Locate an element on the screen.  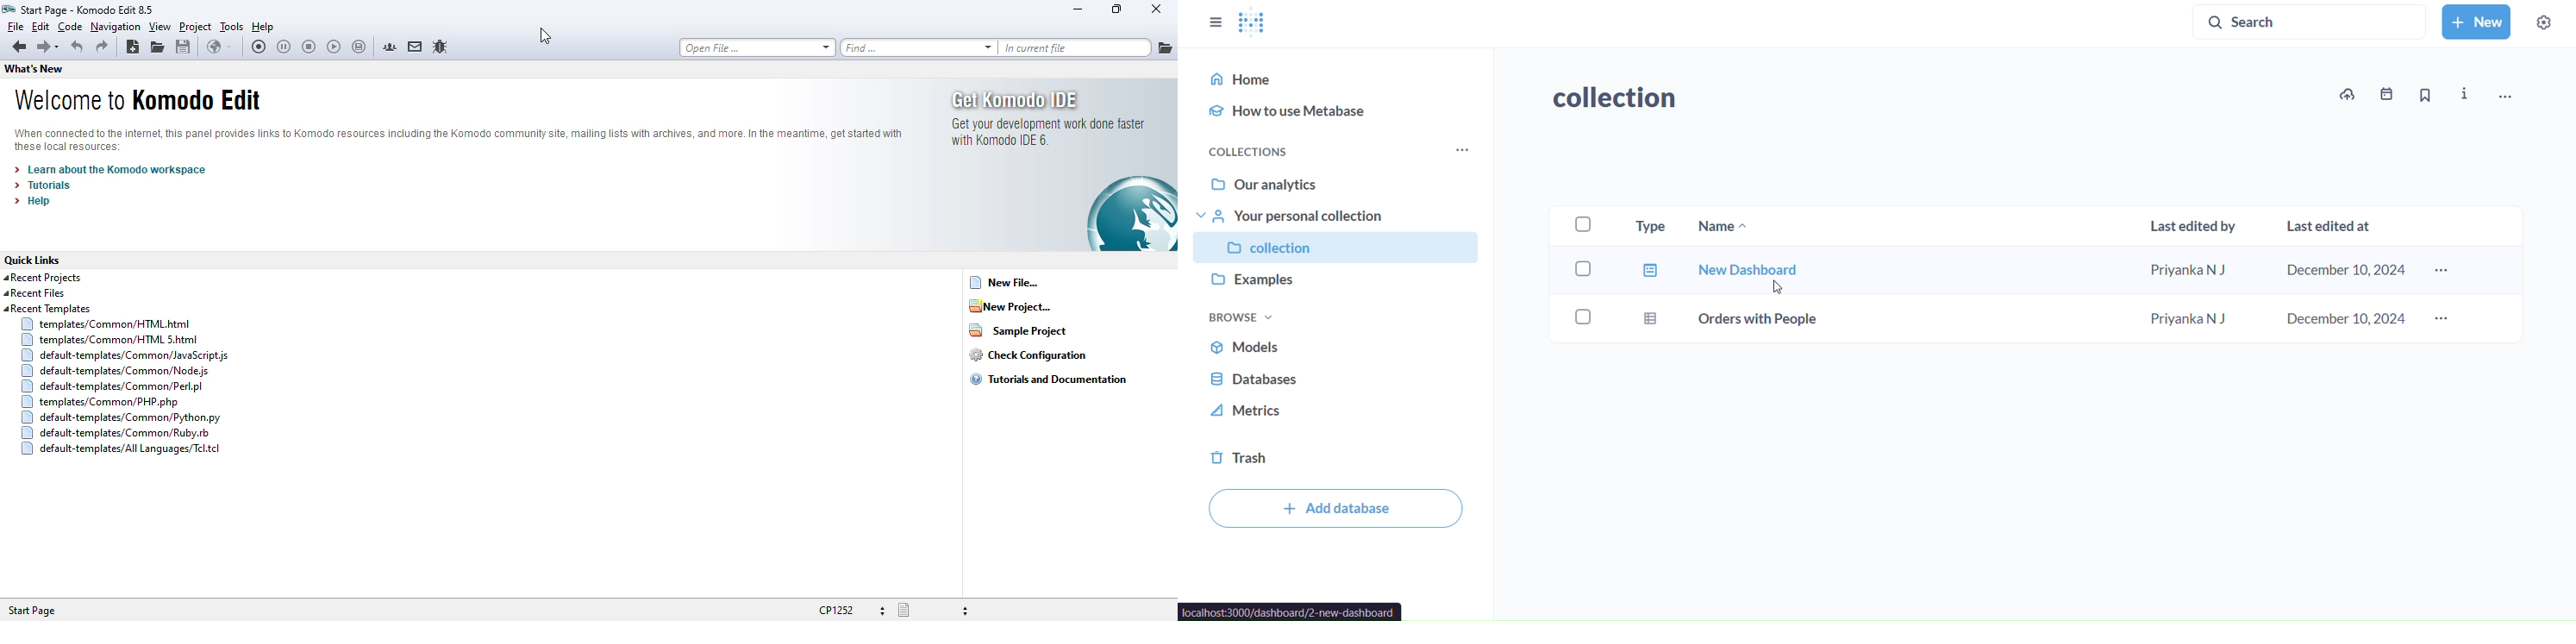
how to use metabase is located at coordinates (1346, 108).